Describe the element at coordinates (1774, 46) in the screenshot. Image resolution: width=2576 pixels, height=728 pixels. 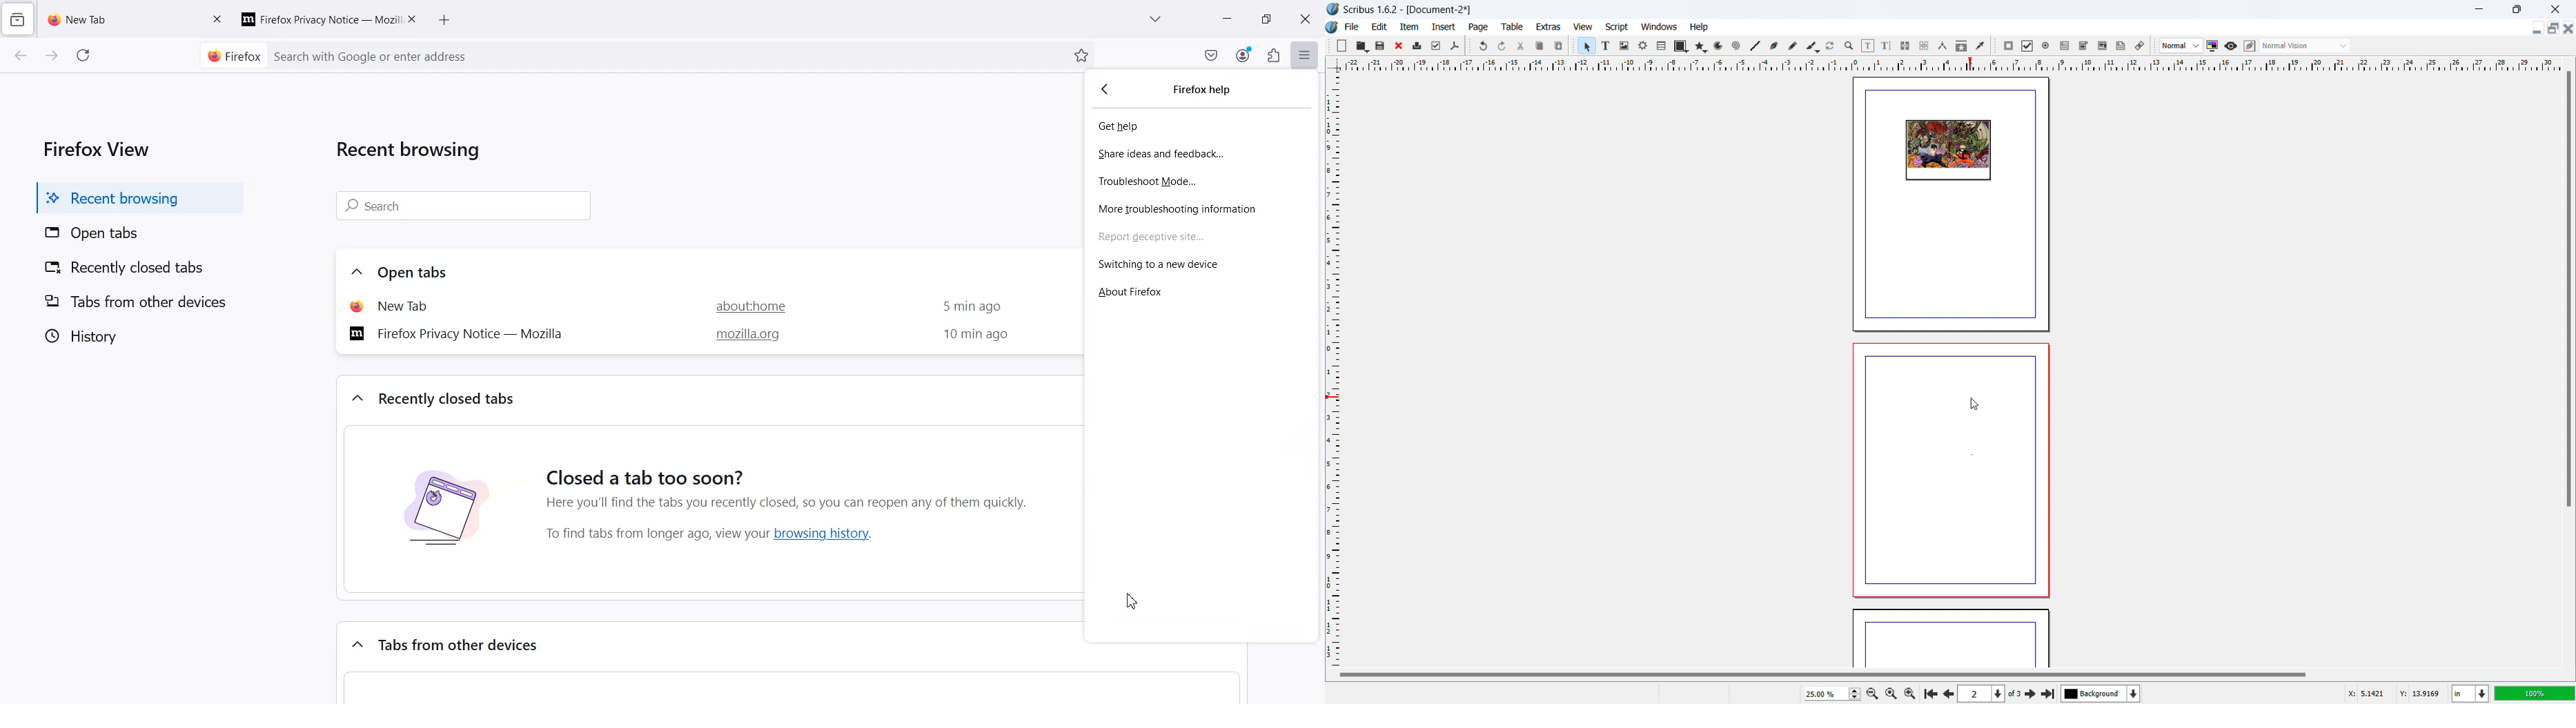
I see `bezier curve` at that location.